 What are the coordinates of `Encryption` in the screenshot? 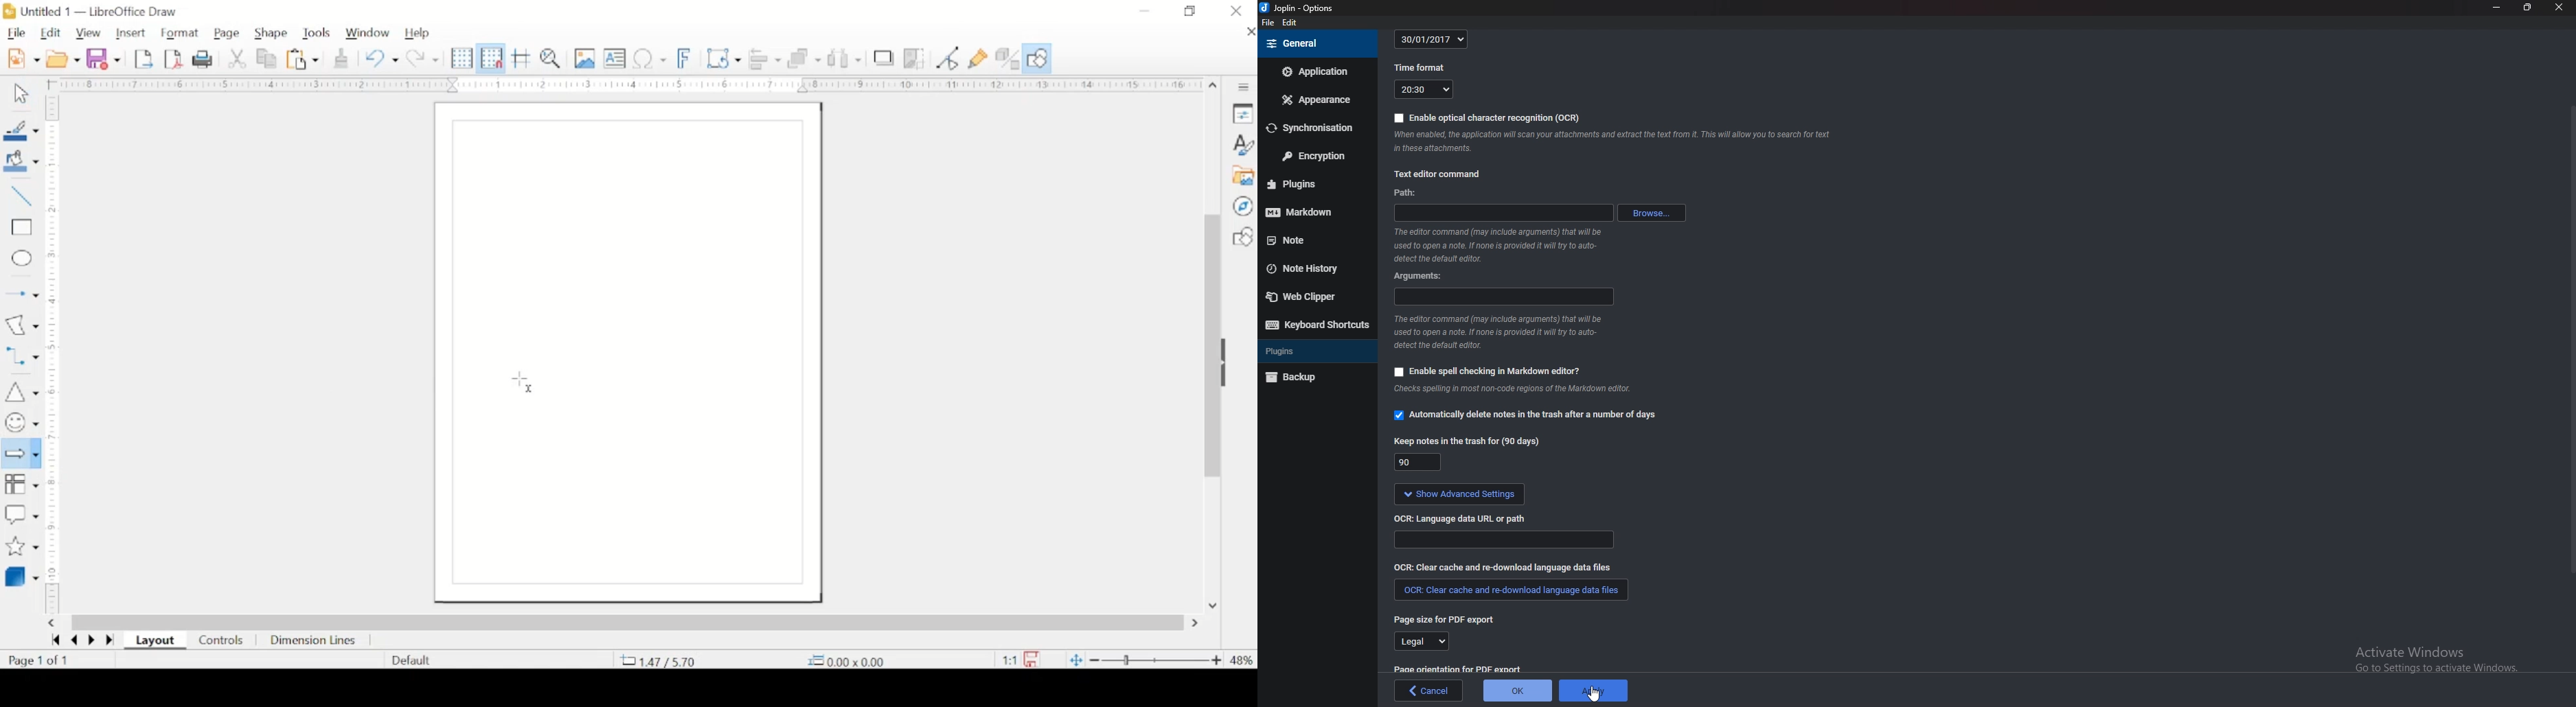 It's located at (1315, 155).